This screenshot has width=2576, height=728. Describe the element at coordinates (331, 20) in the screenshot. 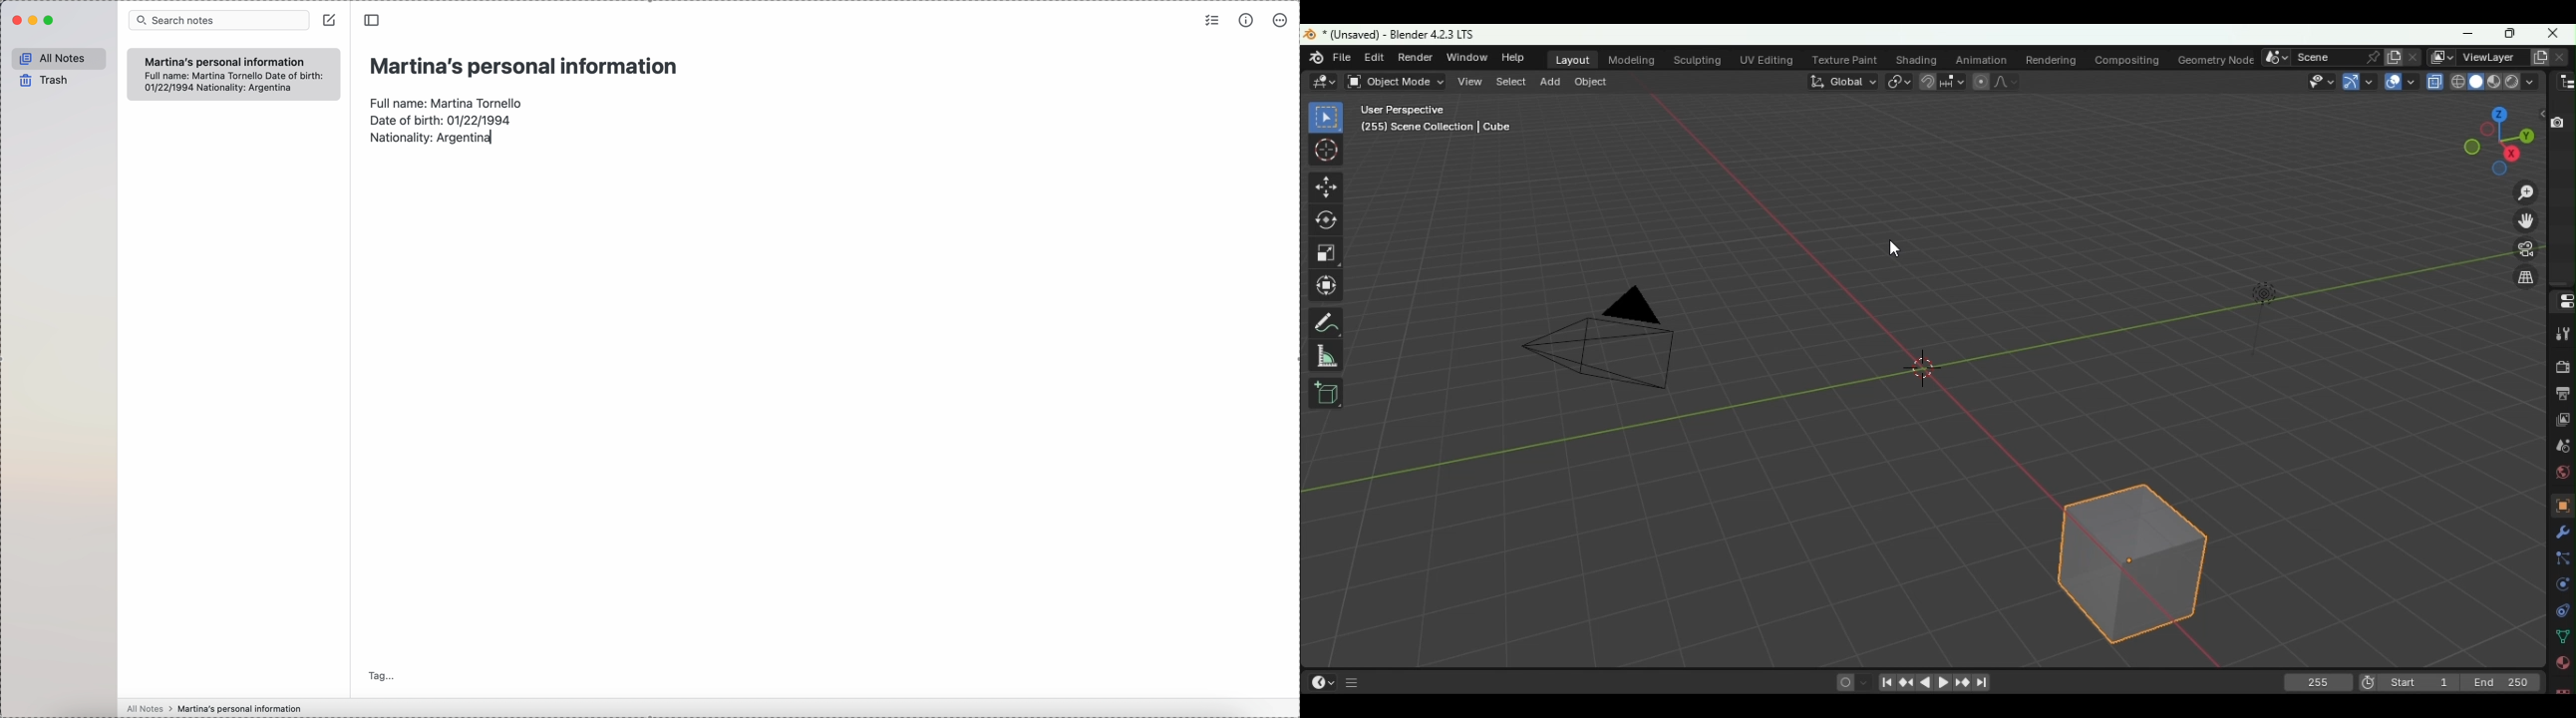

I see `create note` at that location.